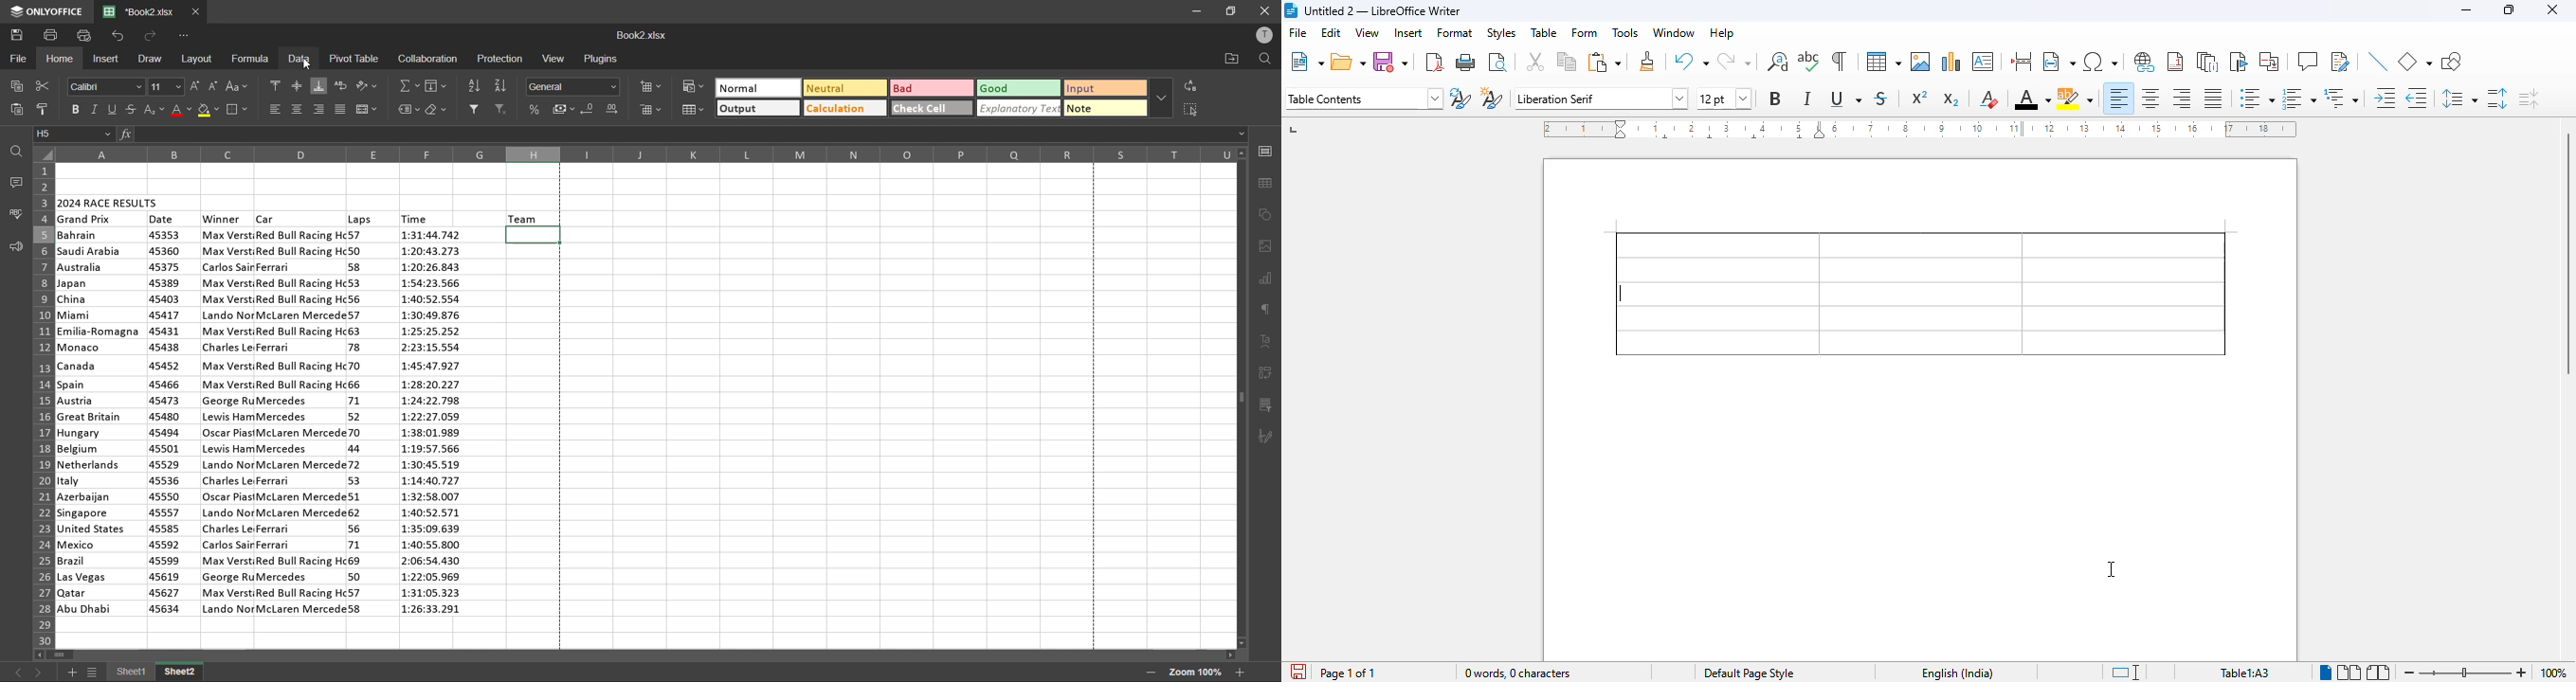 Image resolution: width=2576 pixels, height=700 pixels. I want to click on zoom out, so click(1152, 674).